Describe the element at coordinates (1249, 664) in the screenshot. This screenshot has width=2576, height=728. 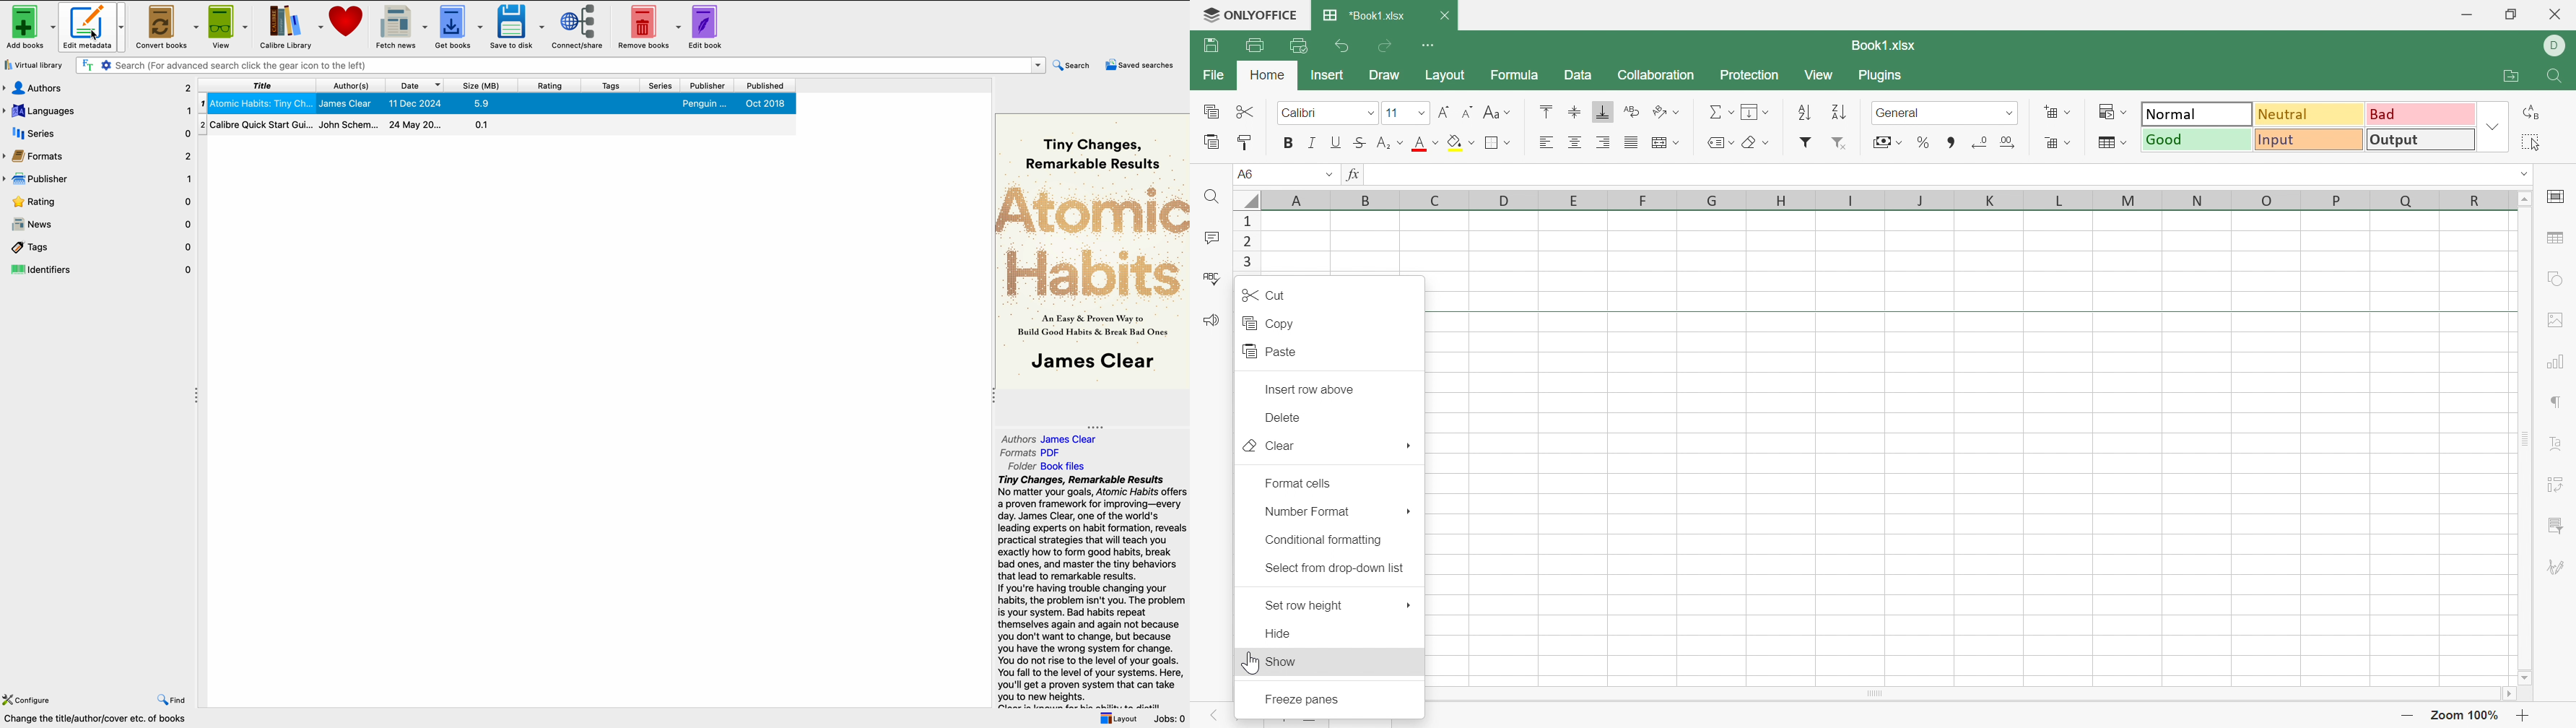
I see `Cursor` at that location.